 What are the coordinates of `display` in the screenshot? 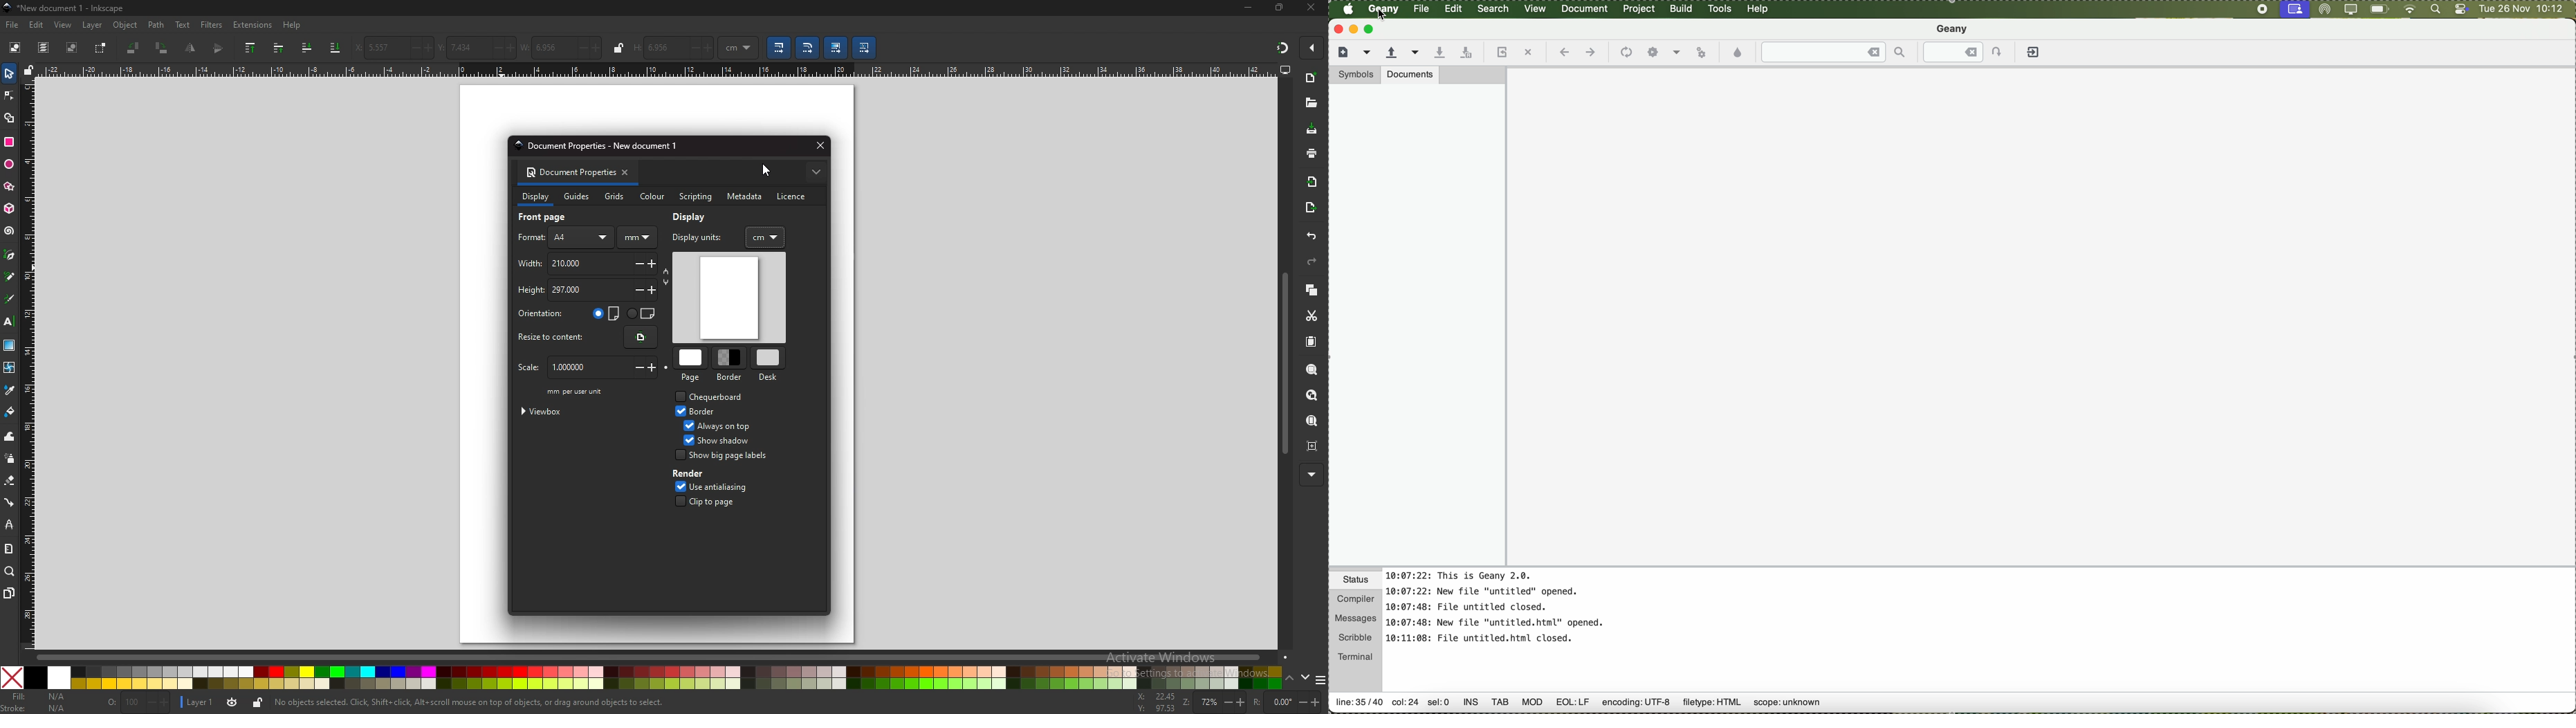 It's located at (535, 199).